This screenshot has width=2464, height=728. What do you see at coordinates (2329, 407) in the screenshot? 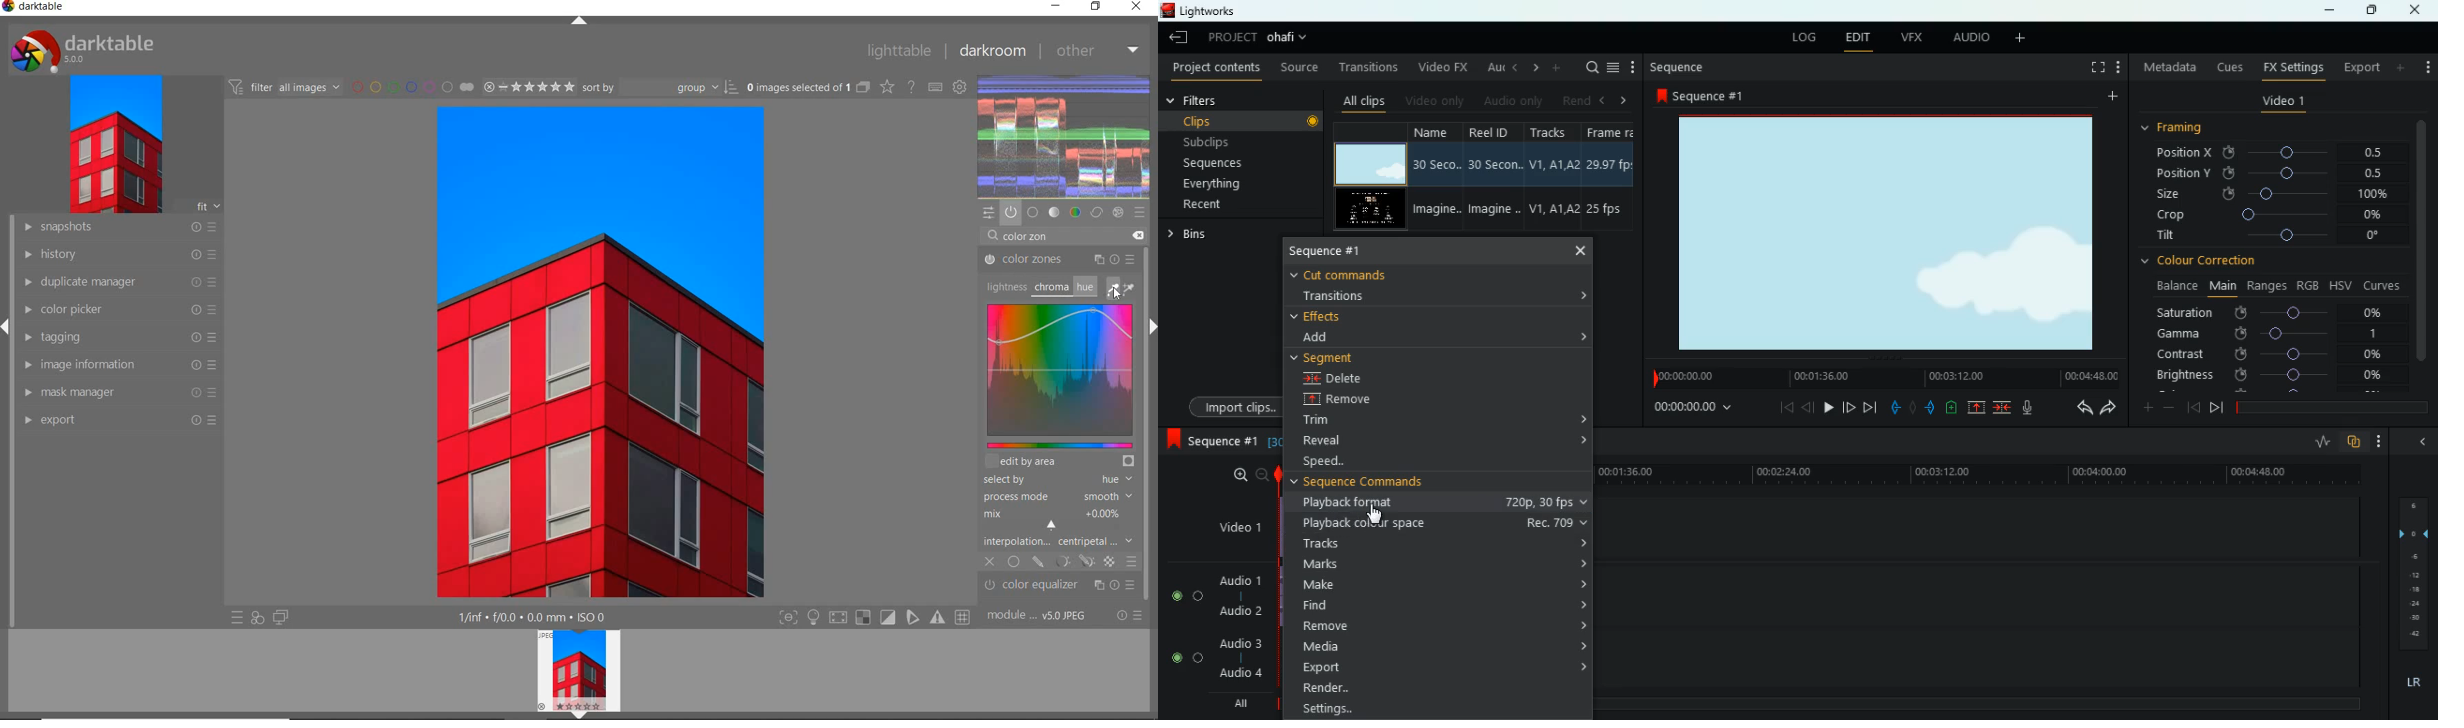
I see `timeline` at bounding box center [2329, 407].